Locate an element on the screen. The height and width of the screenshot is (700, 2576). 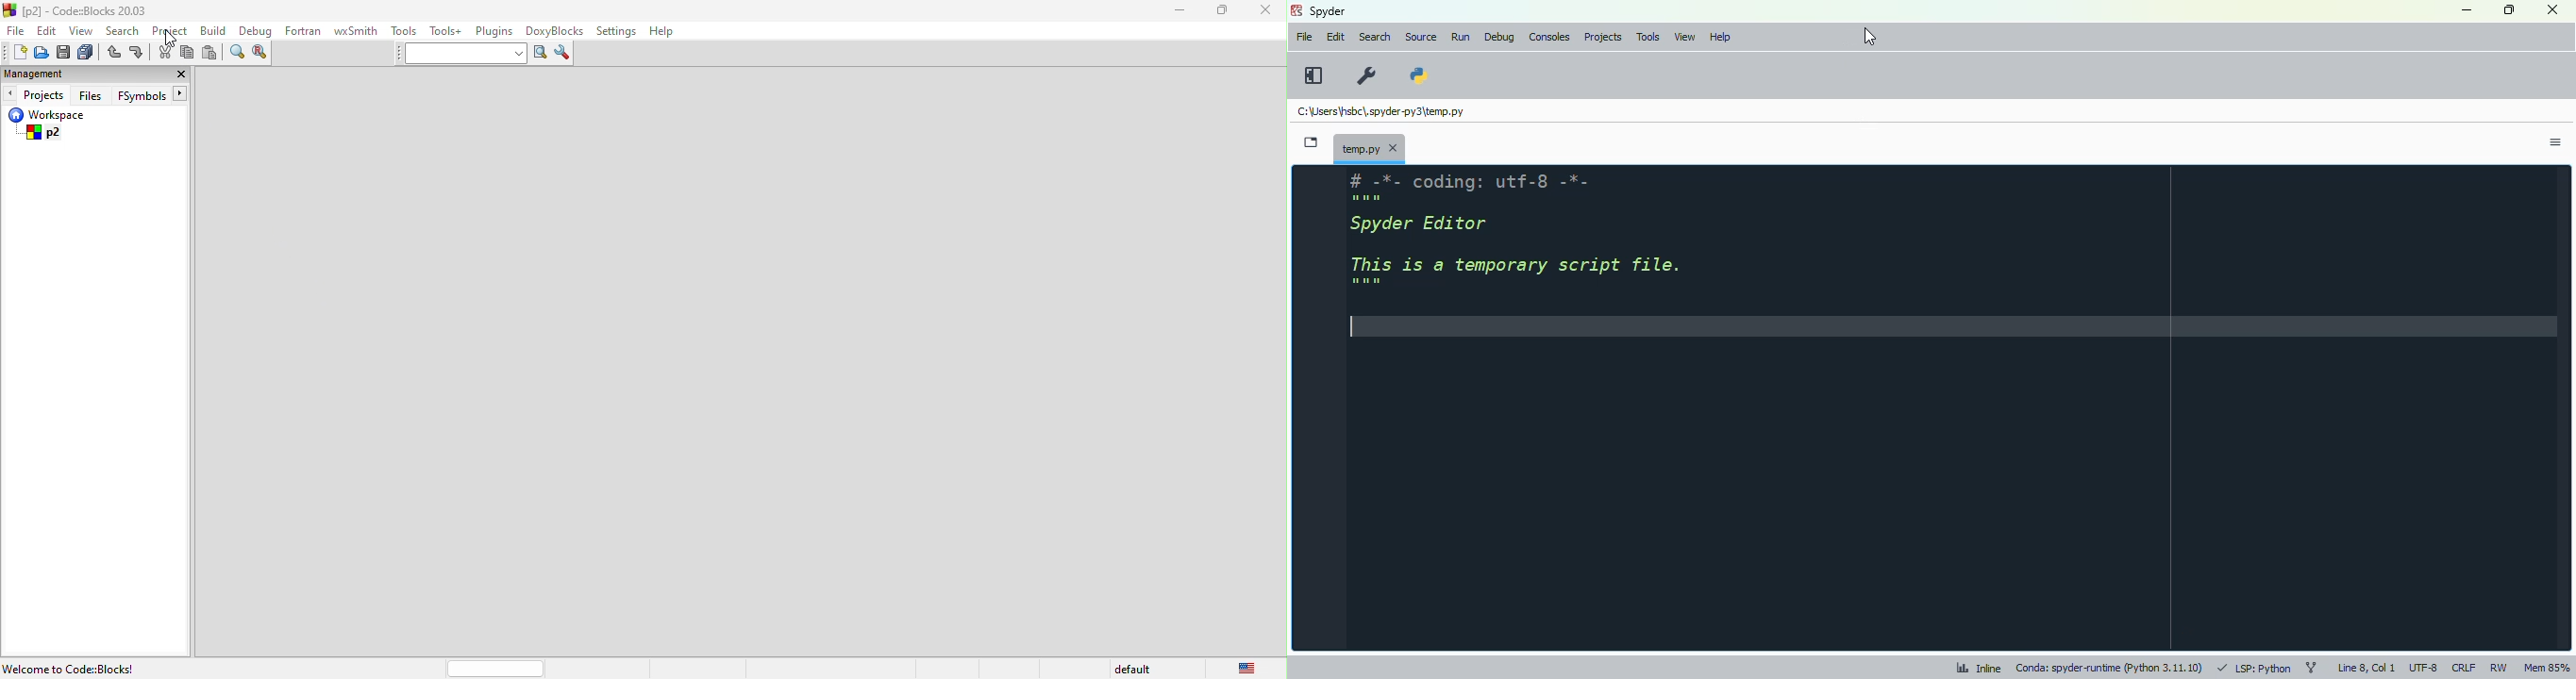
close is located at coordinates (176, 75).